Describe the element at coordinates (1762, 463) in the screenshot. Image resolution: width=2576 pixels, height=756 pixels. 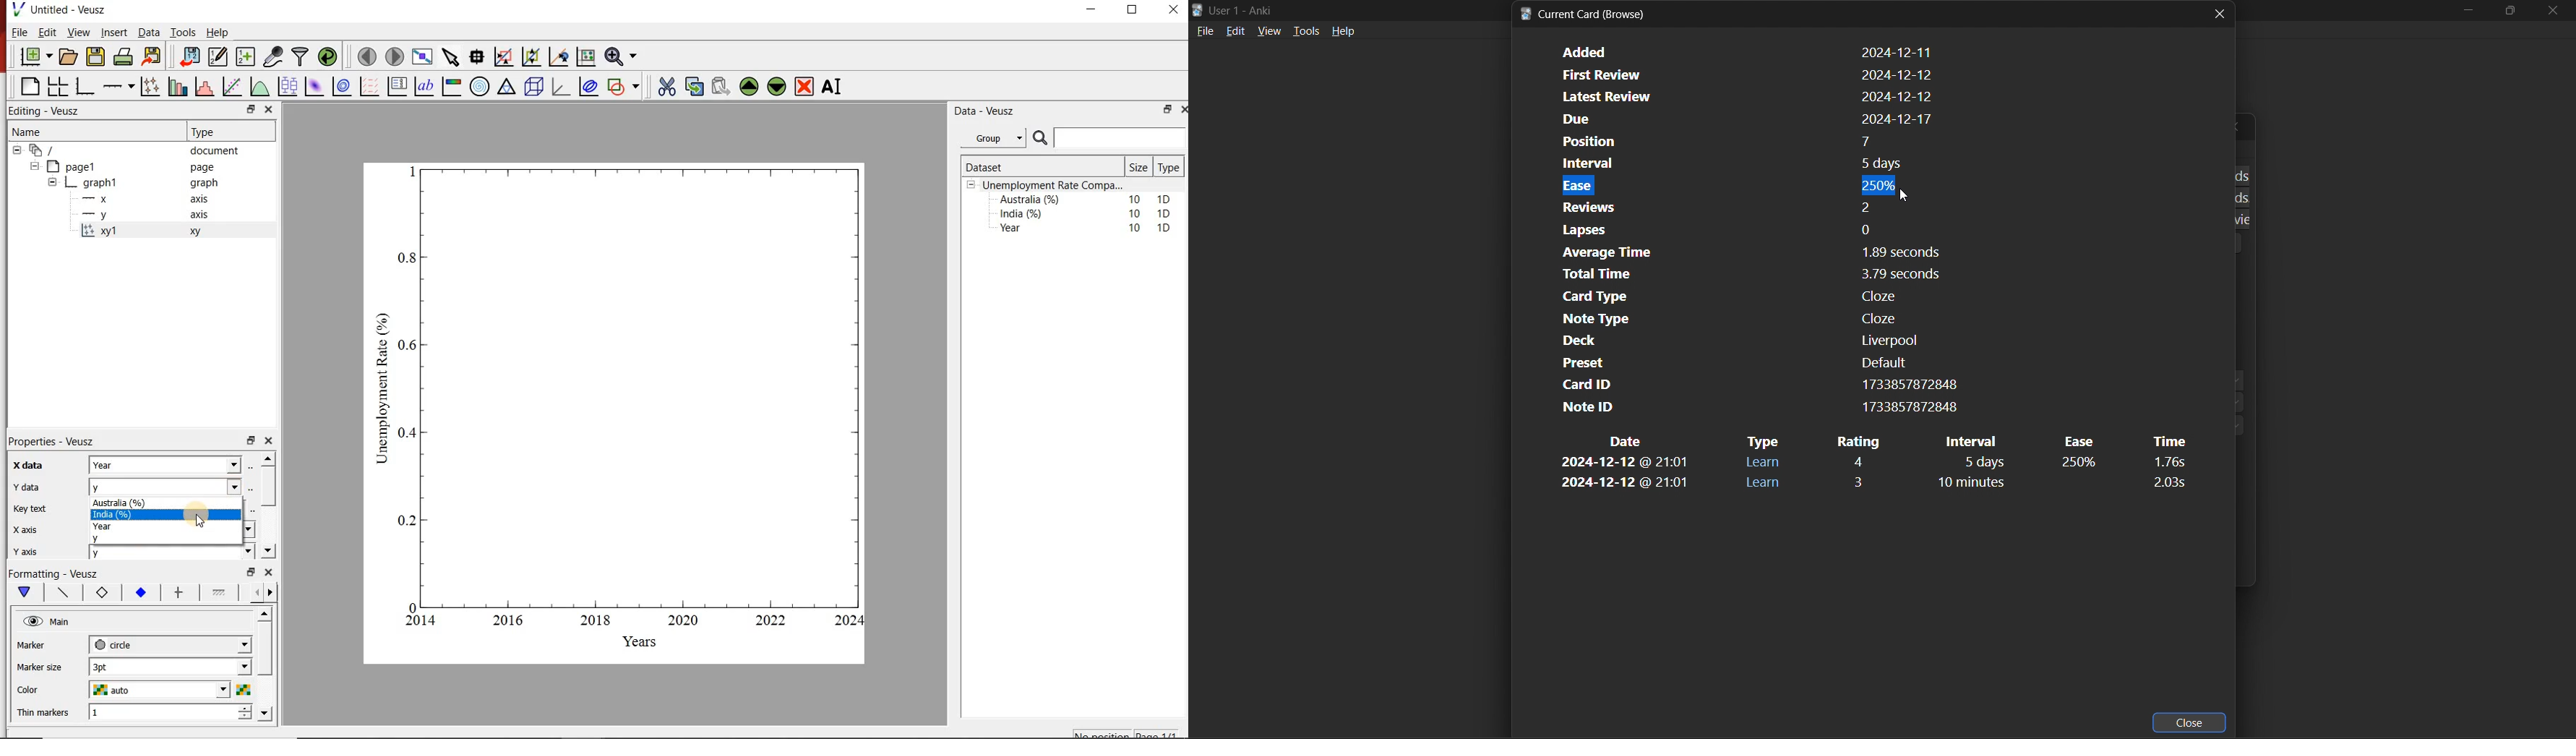
I see `type` at that location.